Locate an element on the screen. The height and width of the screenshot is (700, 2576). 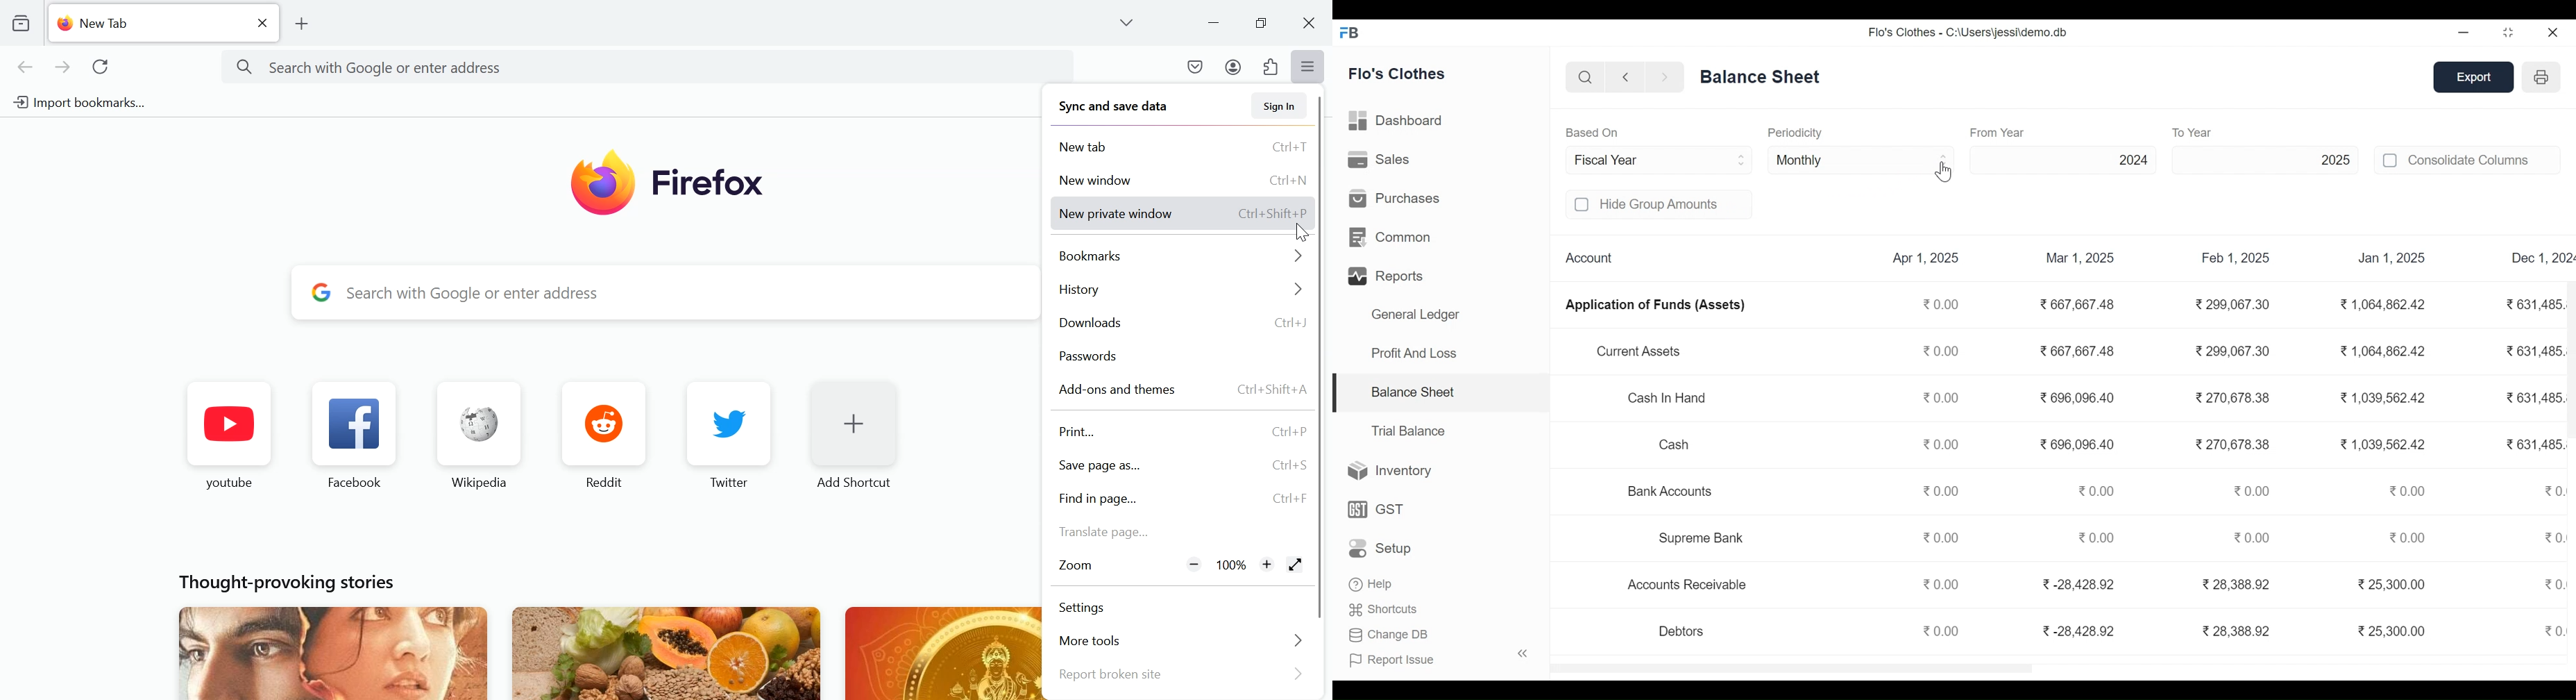
Bank Accounts %0.00 %0.00 20.00 20.00 is located at coordinates (2022, 489).